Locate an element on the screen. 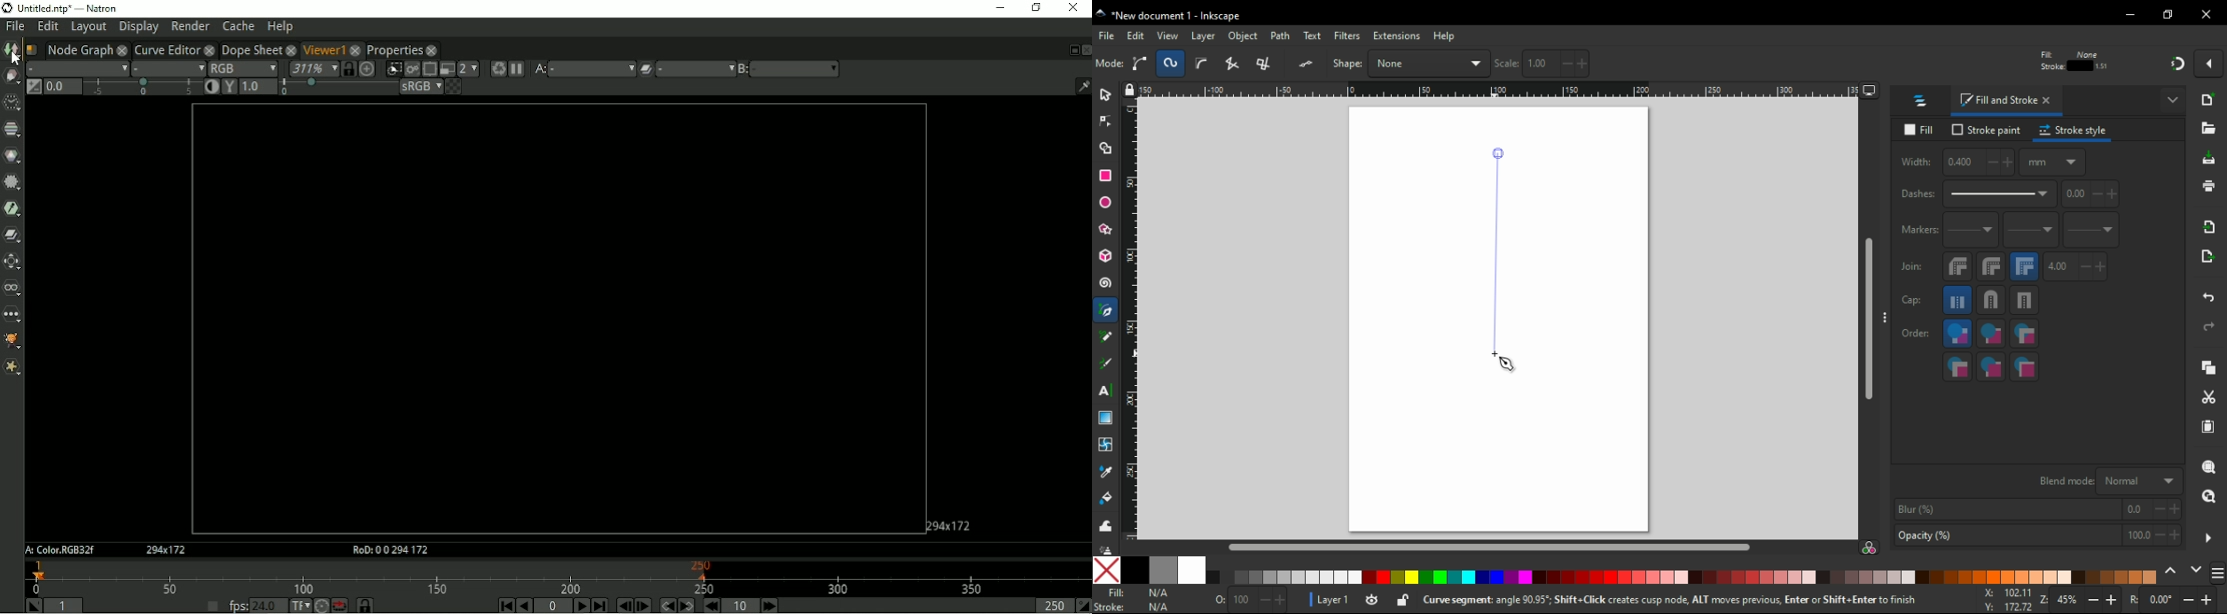  close is located at coordinates (209, 49).